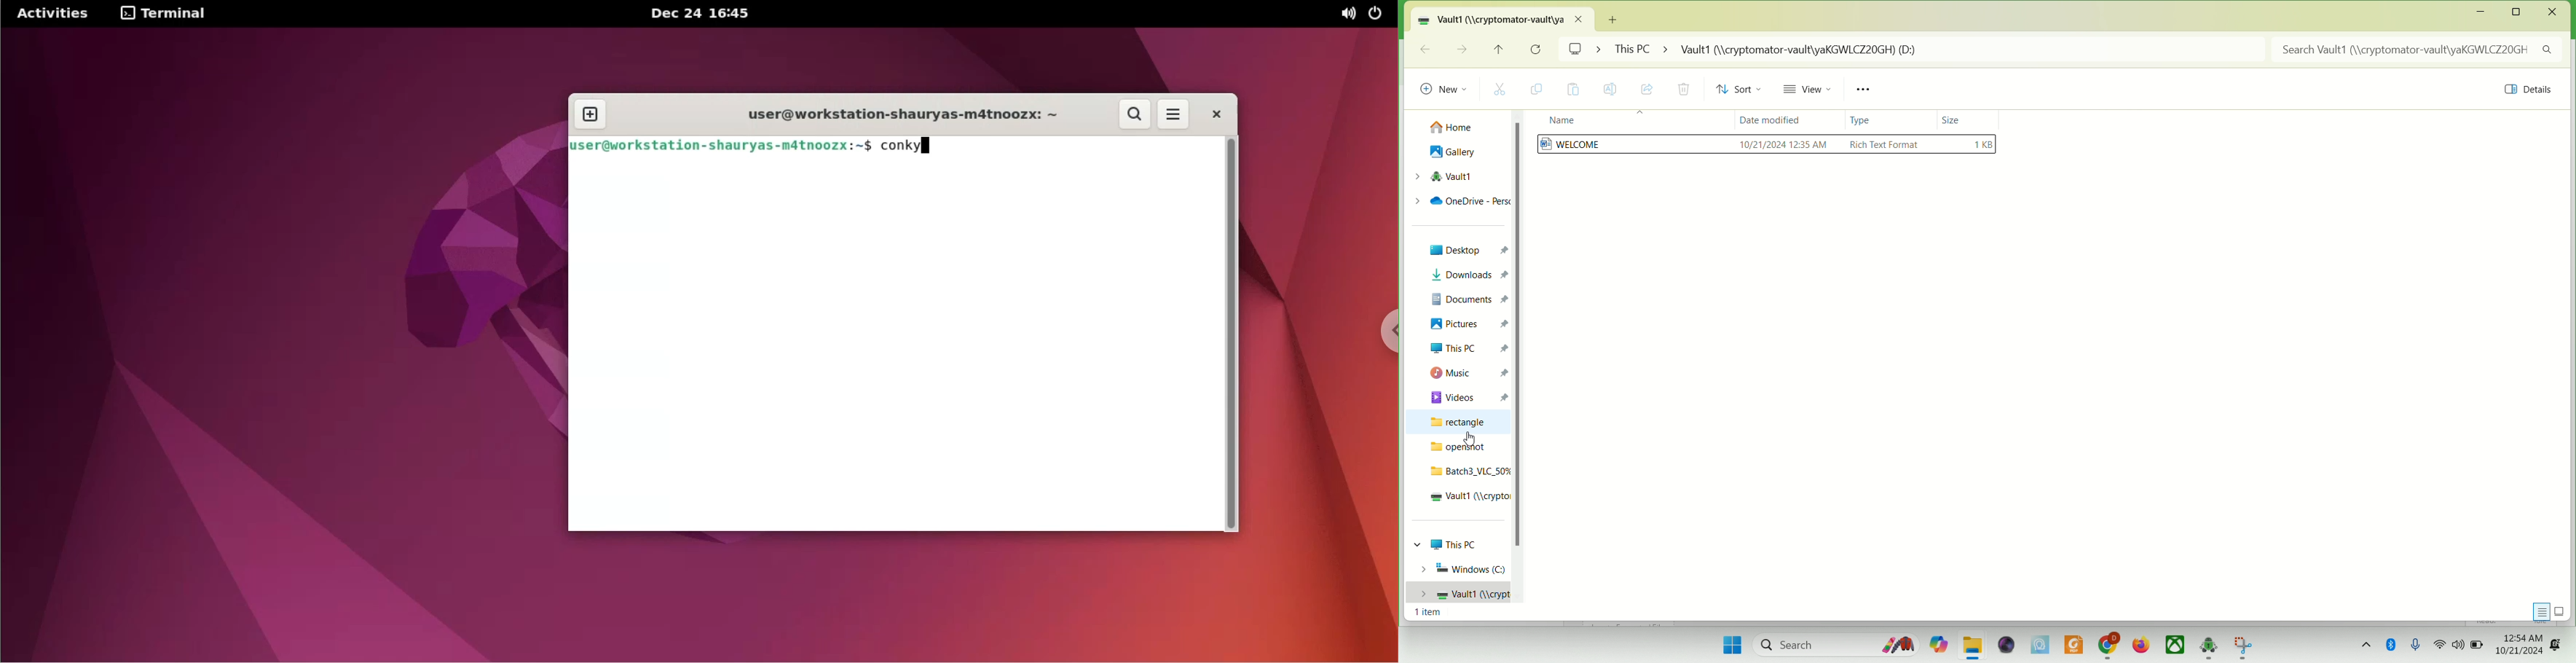  I want to click on 12:54AM, so click(2520, 634).